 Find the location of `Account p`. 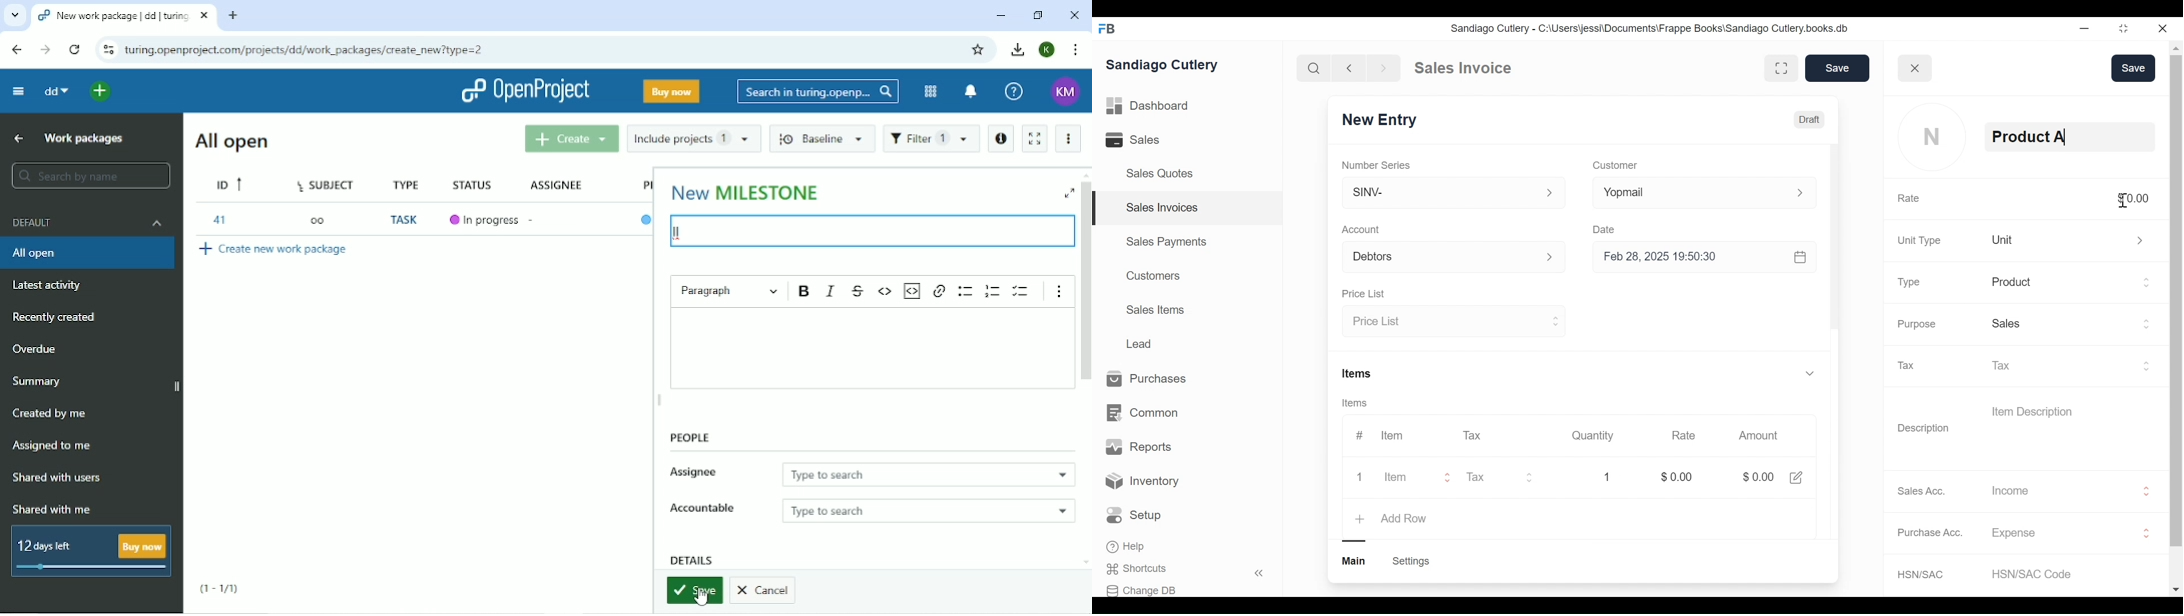

Account p is located at coordinates (1455, 256).